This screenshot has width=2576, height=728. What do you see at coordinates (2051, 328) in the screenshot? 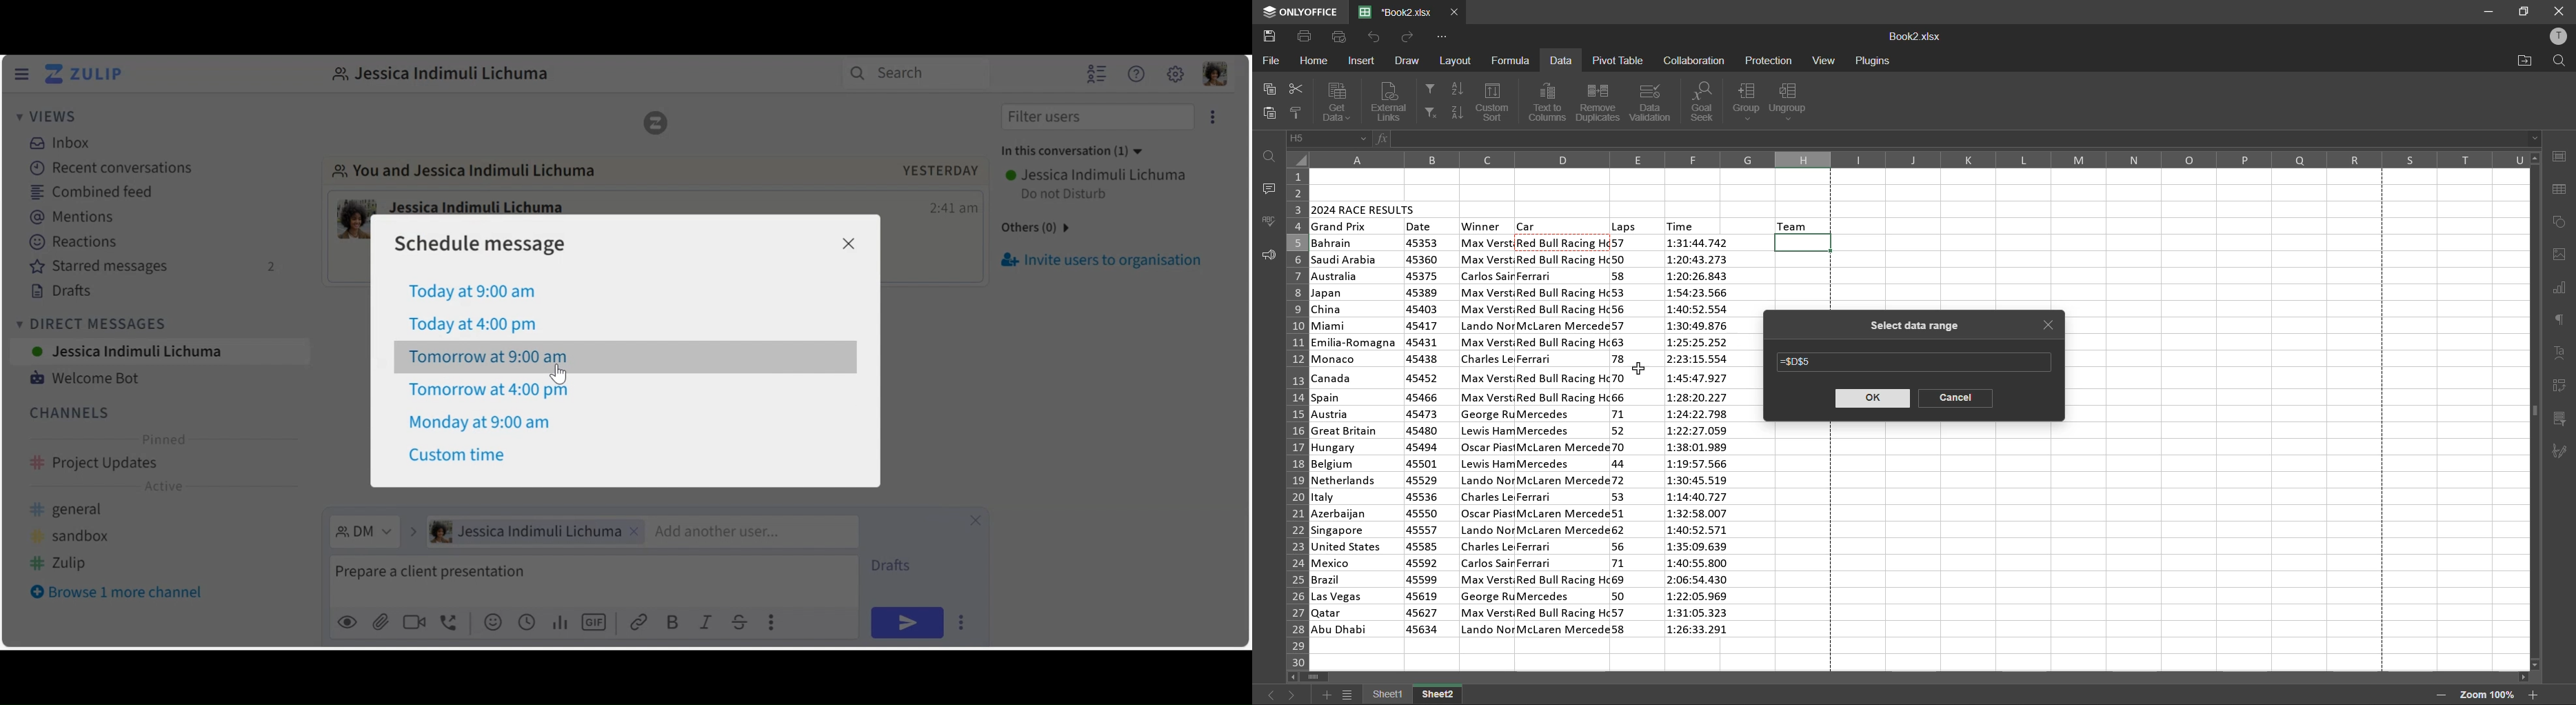
I see `close tab` at bounding box center [2051, 328].